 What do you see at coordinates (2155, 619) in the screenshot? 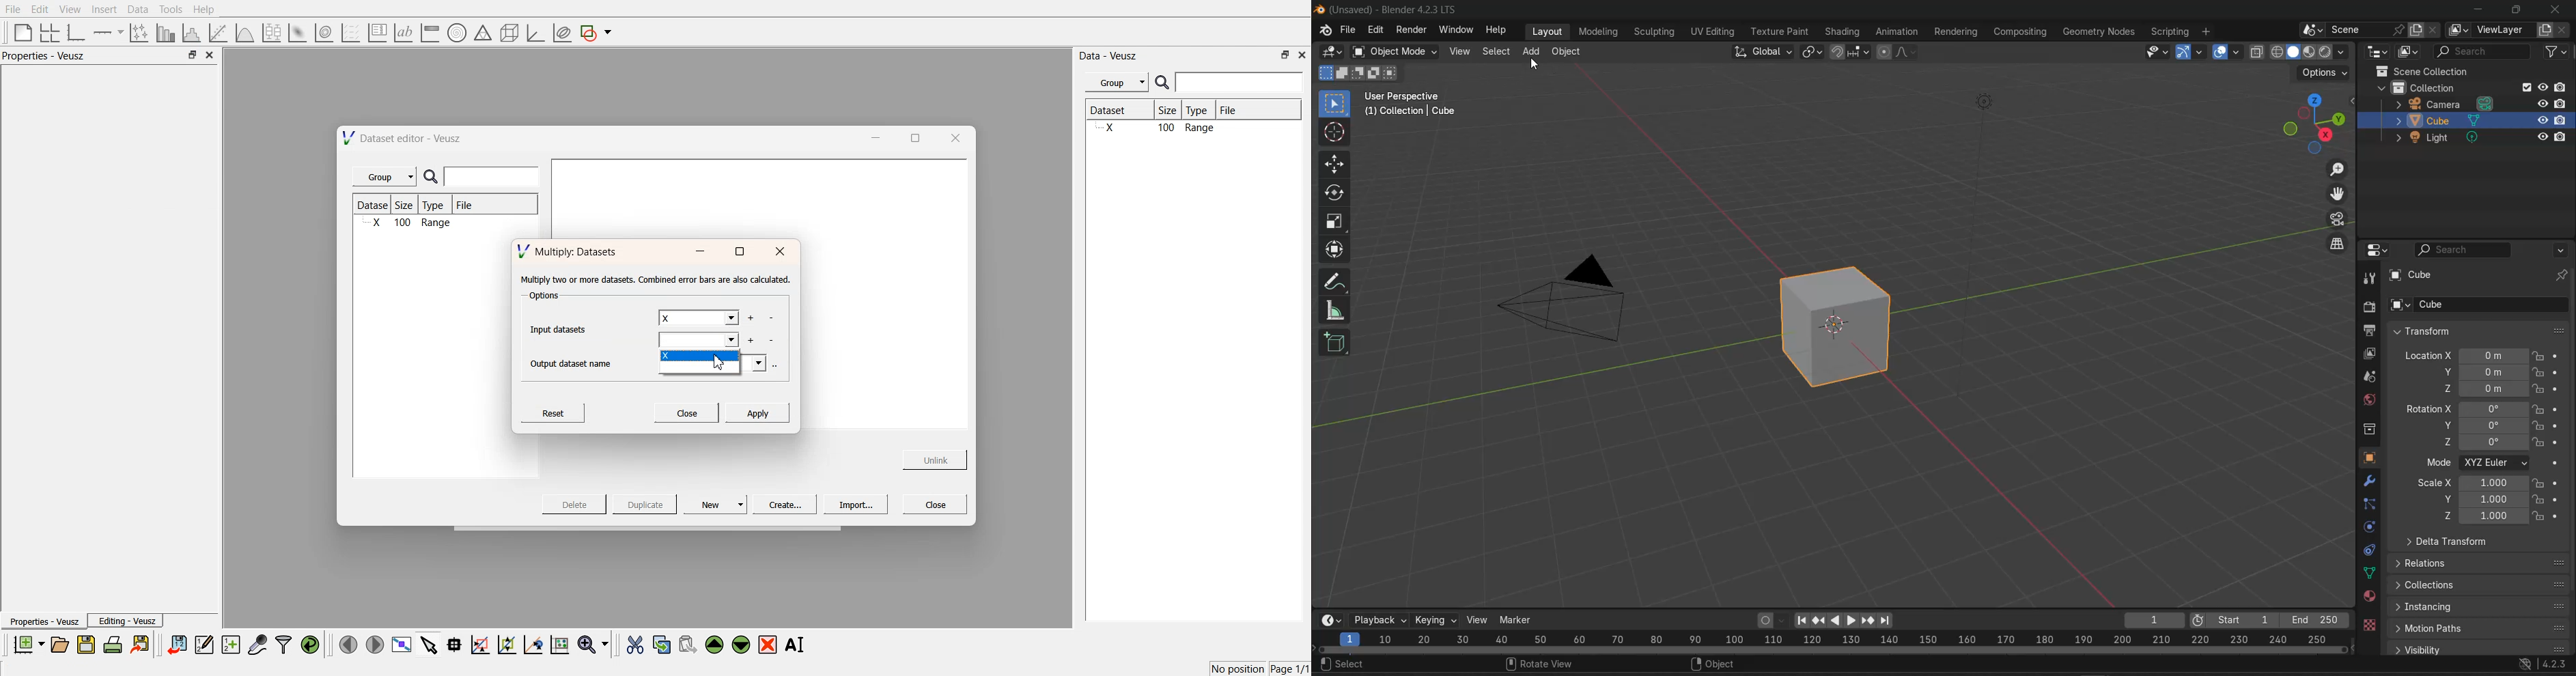
I see `current frame` at bounding box center [2155, 619].